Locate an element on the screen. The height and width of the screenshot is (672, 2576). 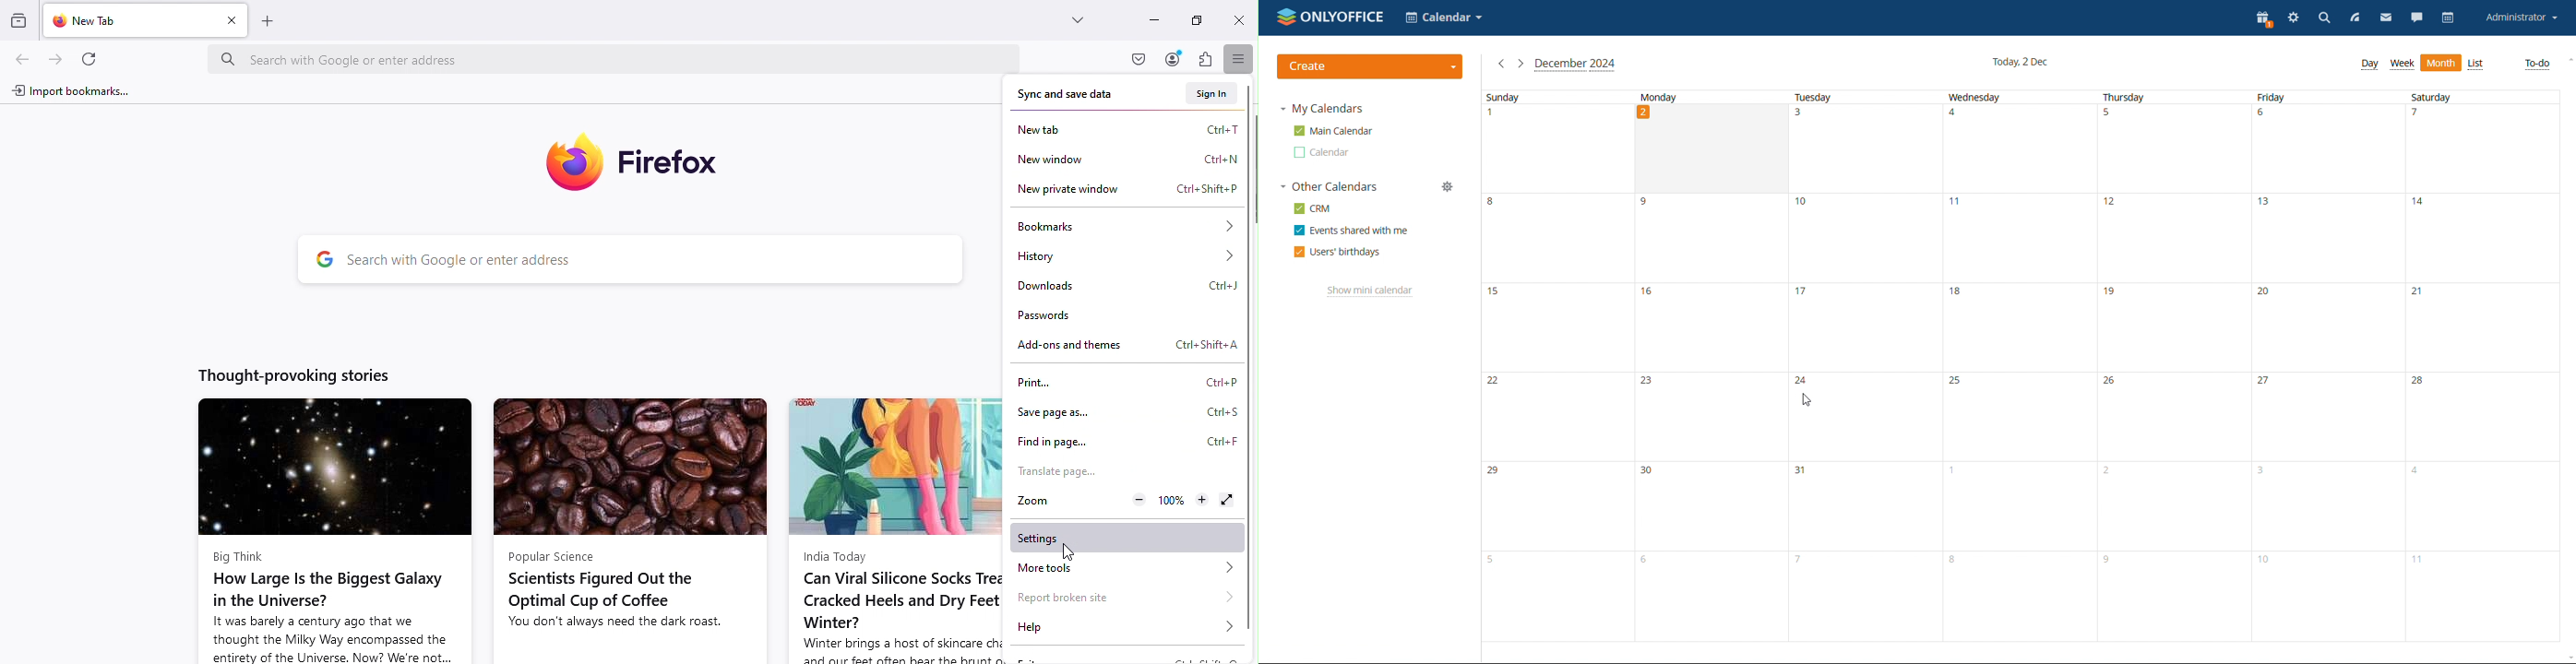
settings is located at coordinates (2293, 19).